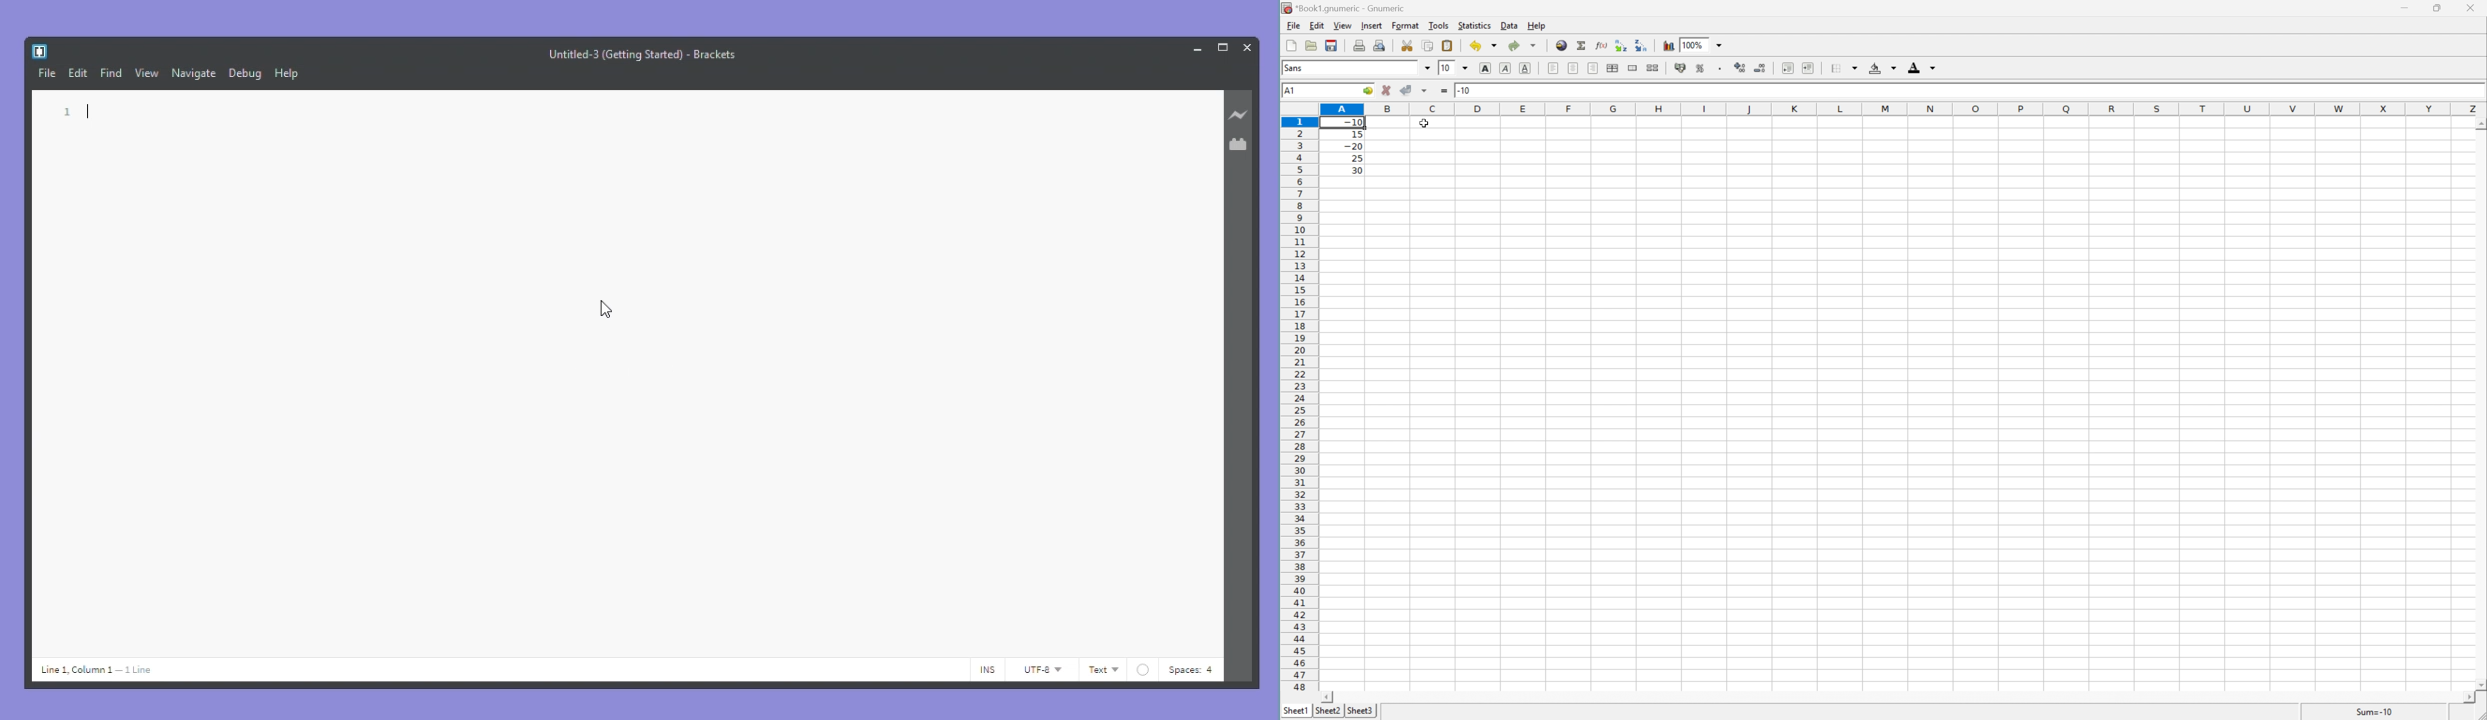 Image resolution: width=2492 pixels, height=728 pixels. I want to click on Underline, so click(1527, 67).